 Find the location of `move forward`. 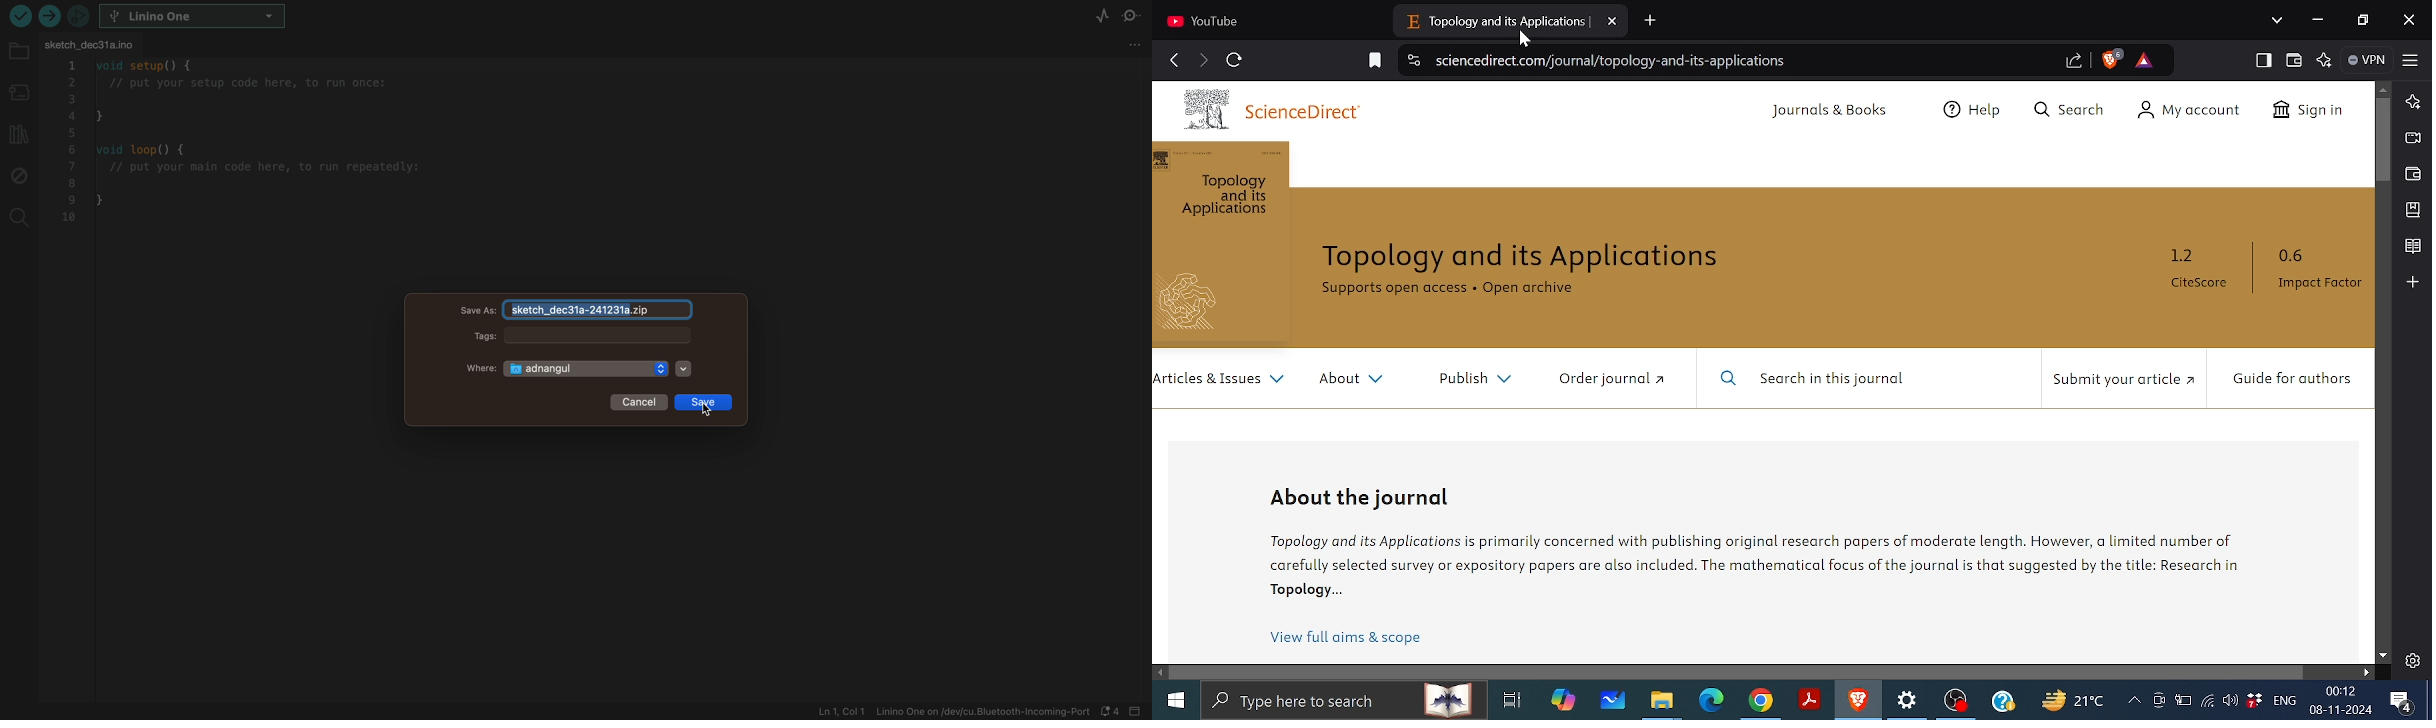

move forward is located at coordinates (1202, 60).